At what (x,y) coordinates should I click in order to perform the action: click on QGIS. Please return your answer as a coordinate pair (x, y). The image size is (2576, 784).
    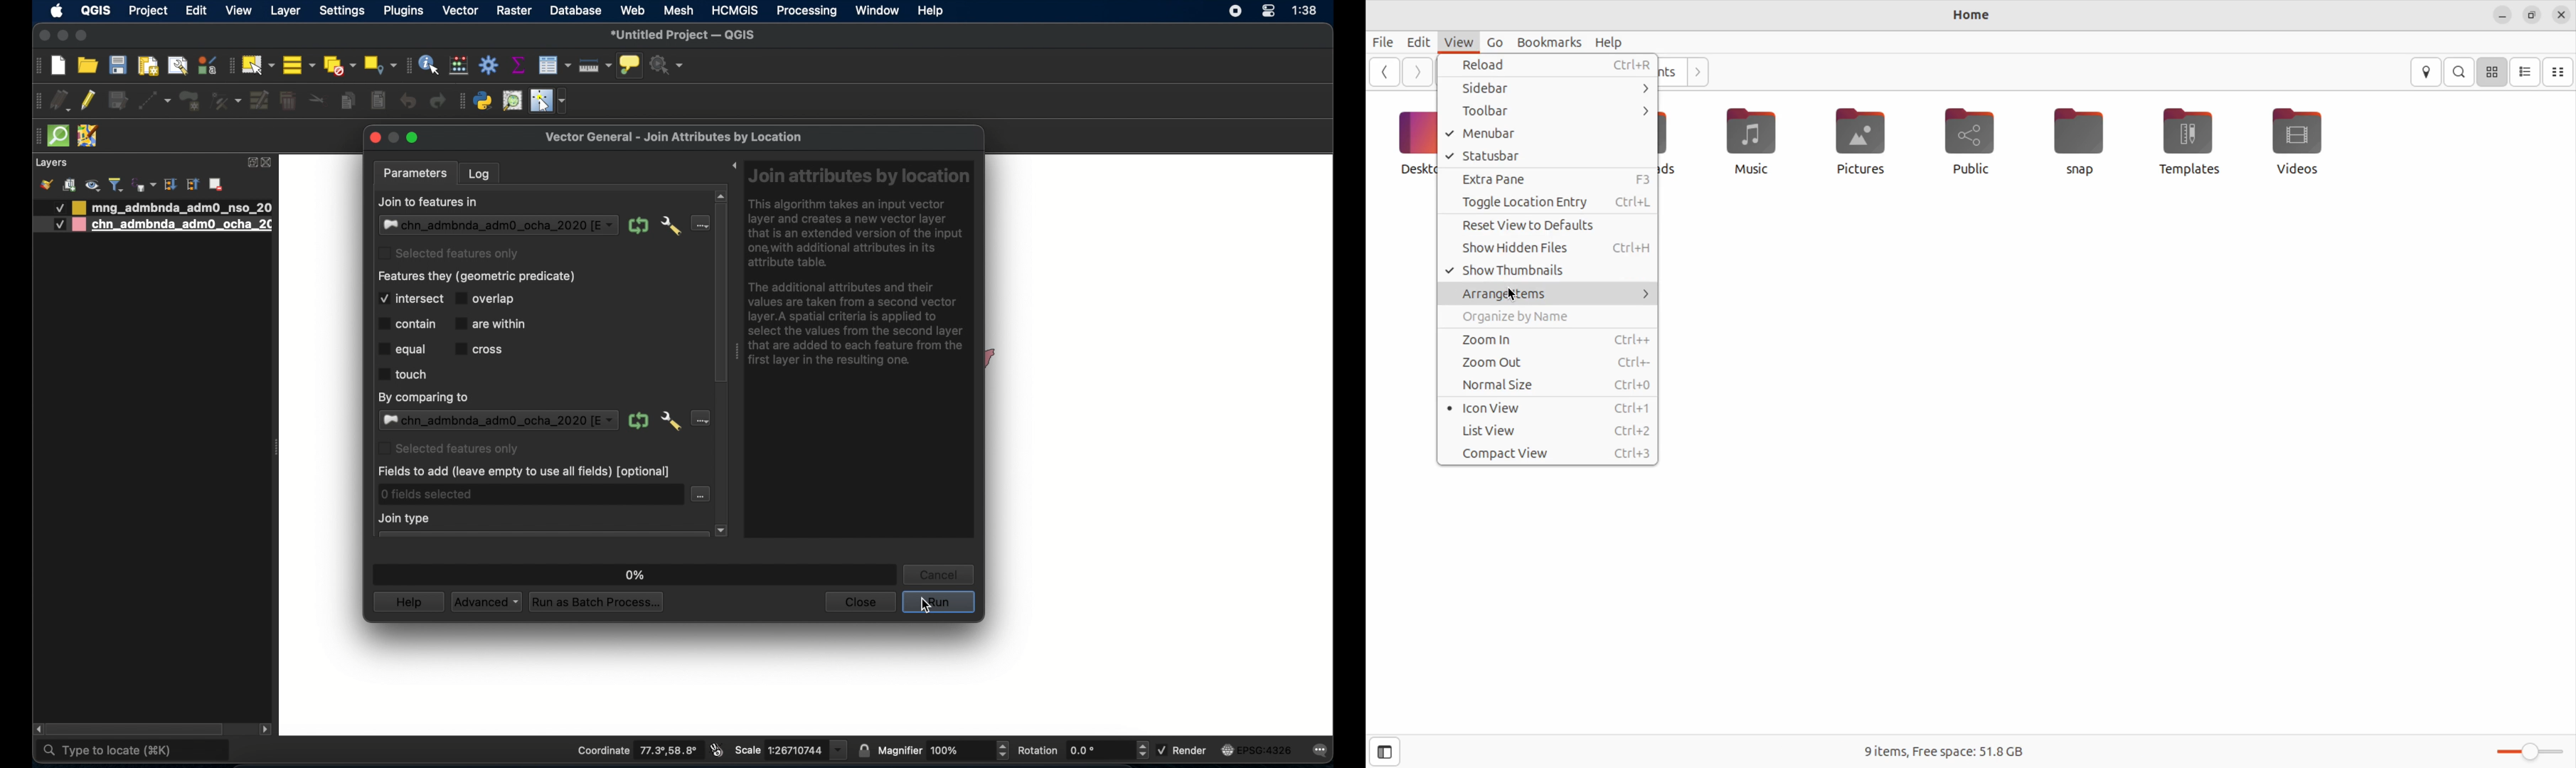
    Looking at the image, I should click on (95, 10).